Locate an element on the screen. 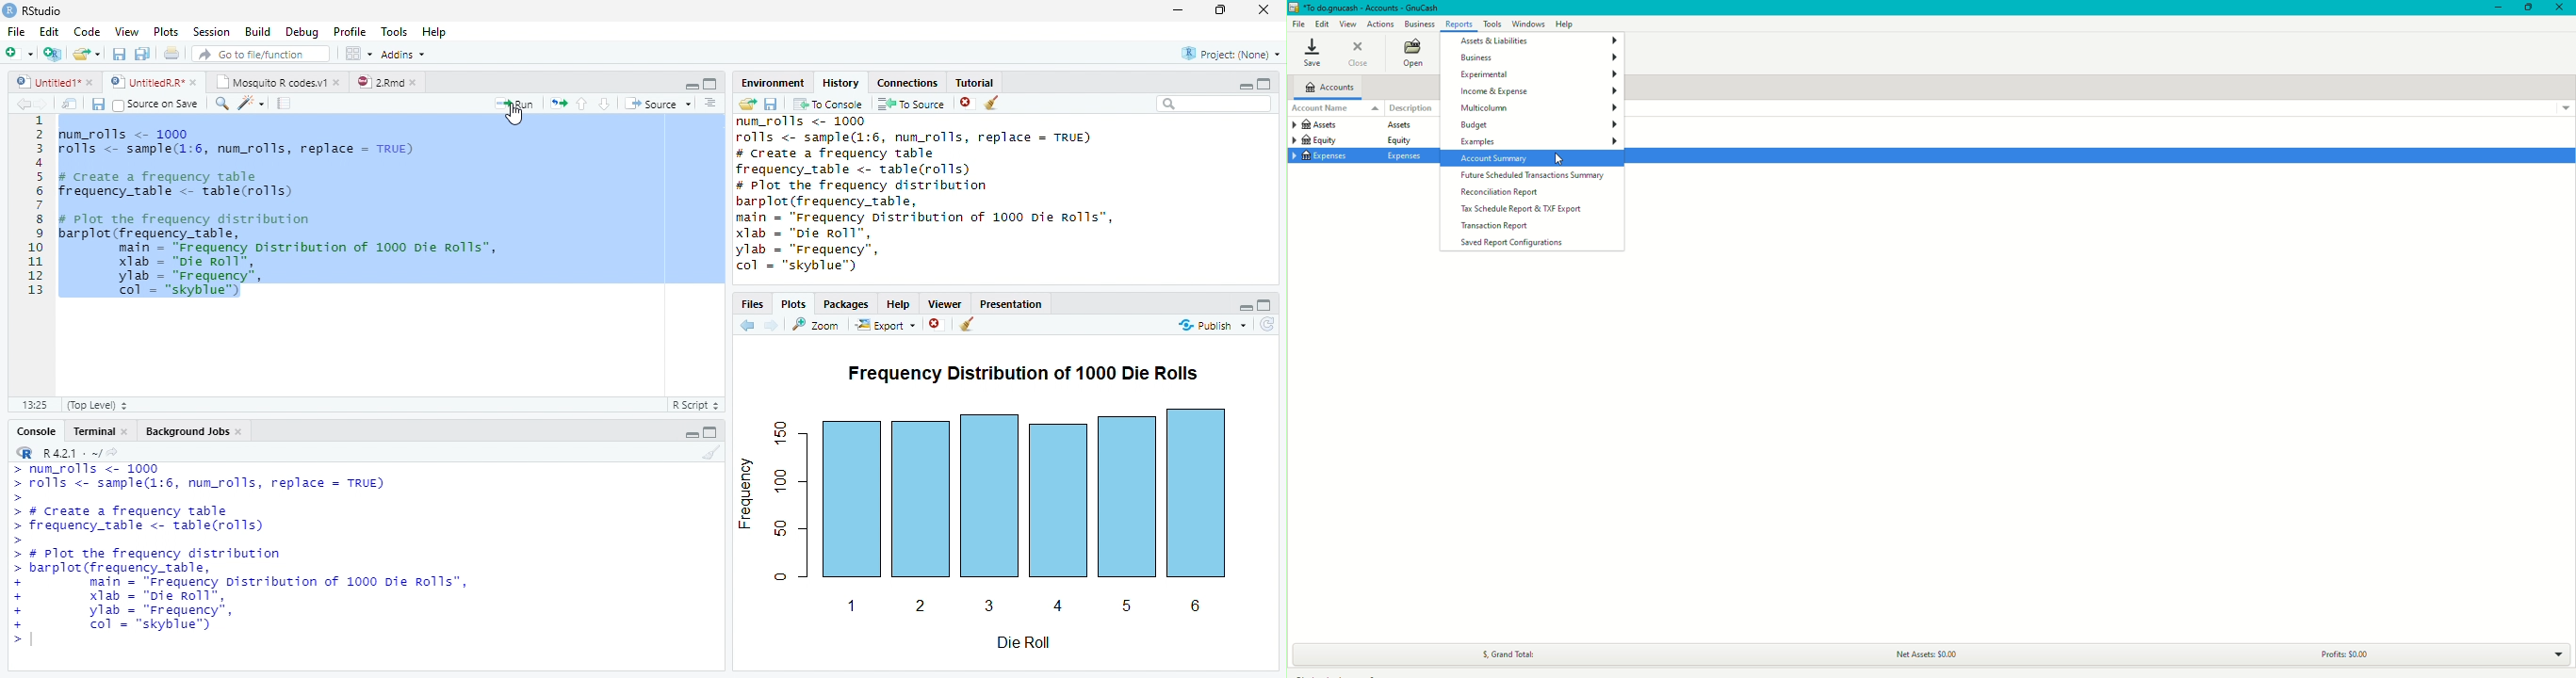  Debug is located at coordinates (302, 31).